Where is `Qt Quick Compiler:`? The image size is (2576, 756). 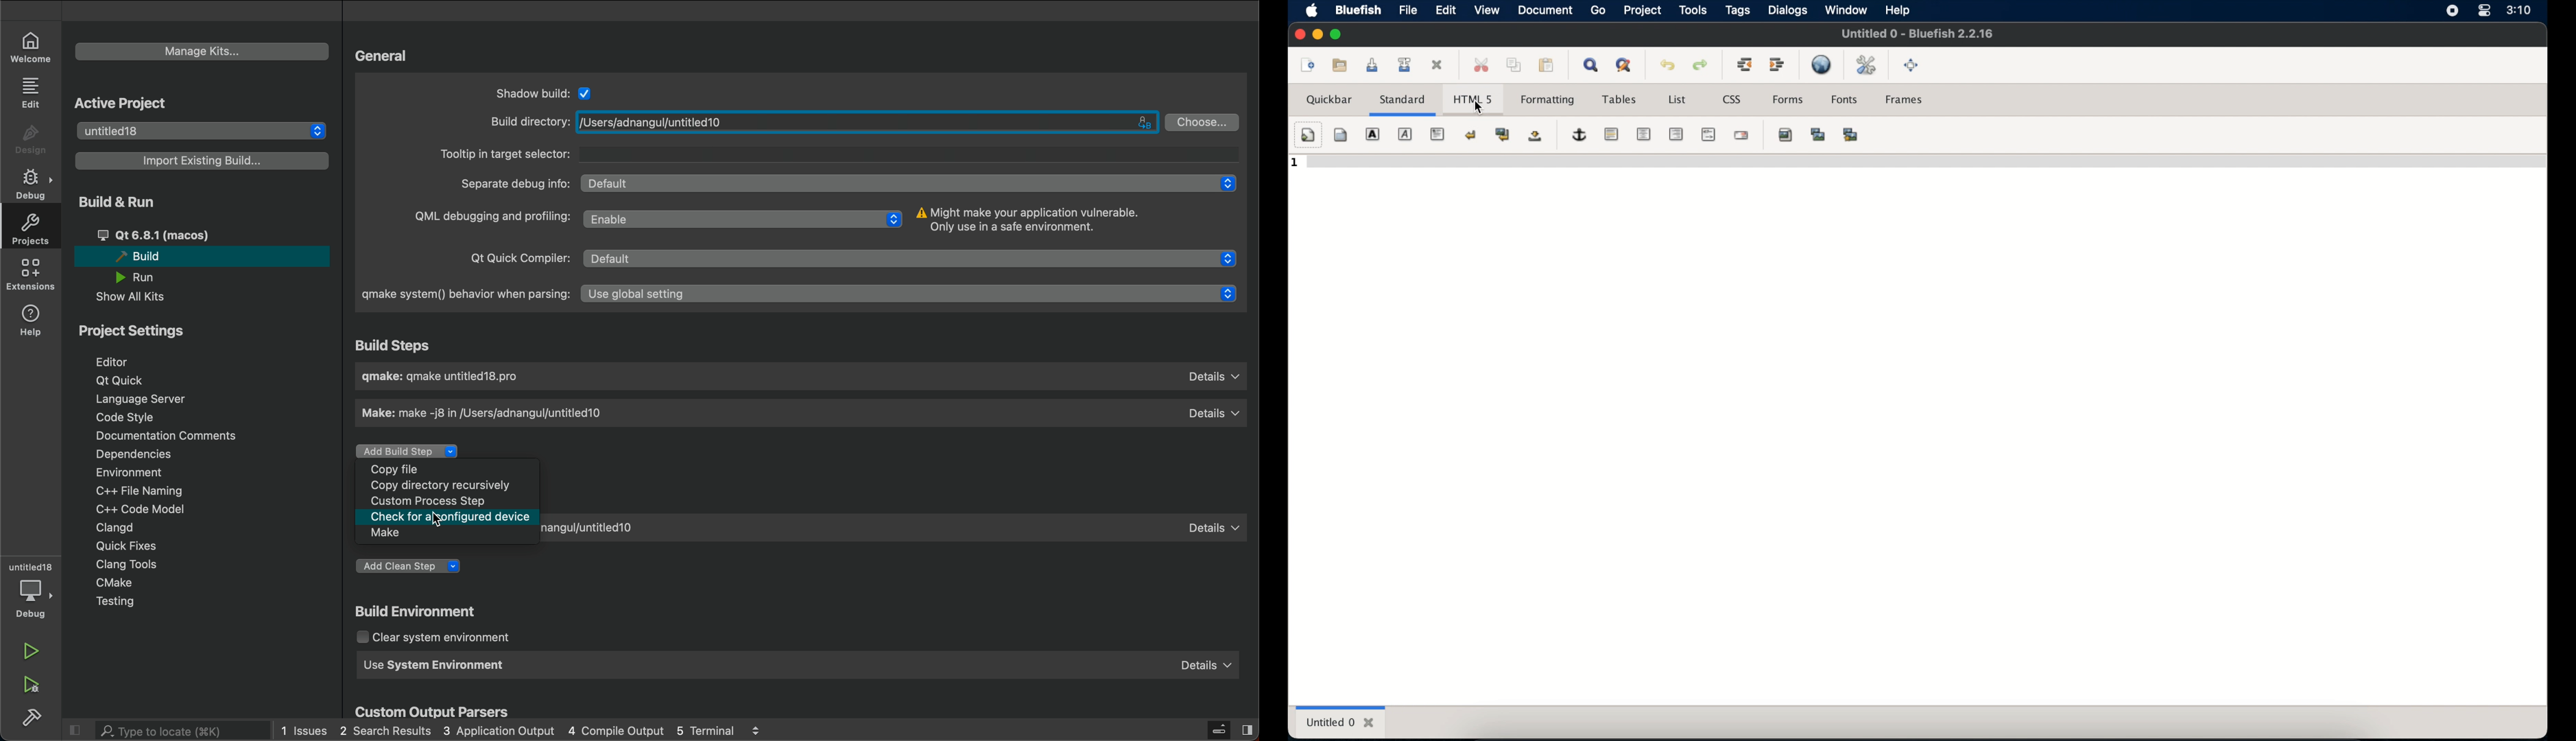
Qt Quick Compiler: is located at coordinates (516, 257).